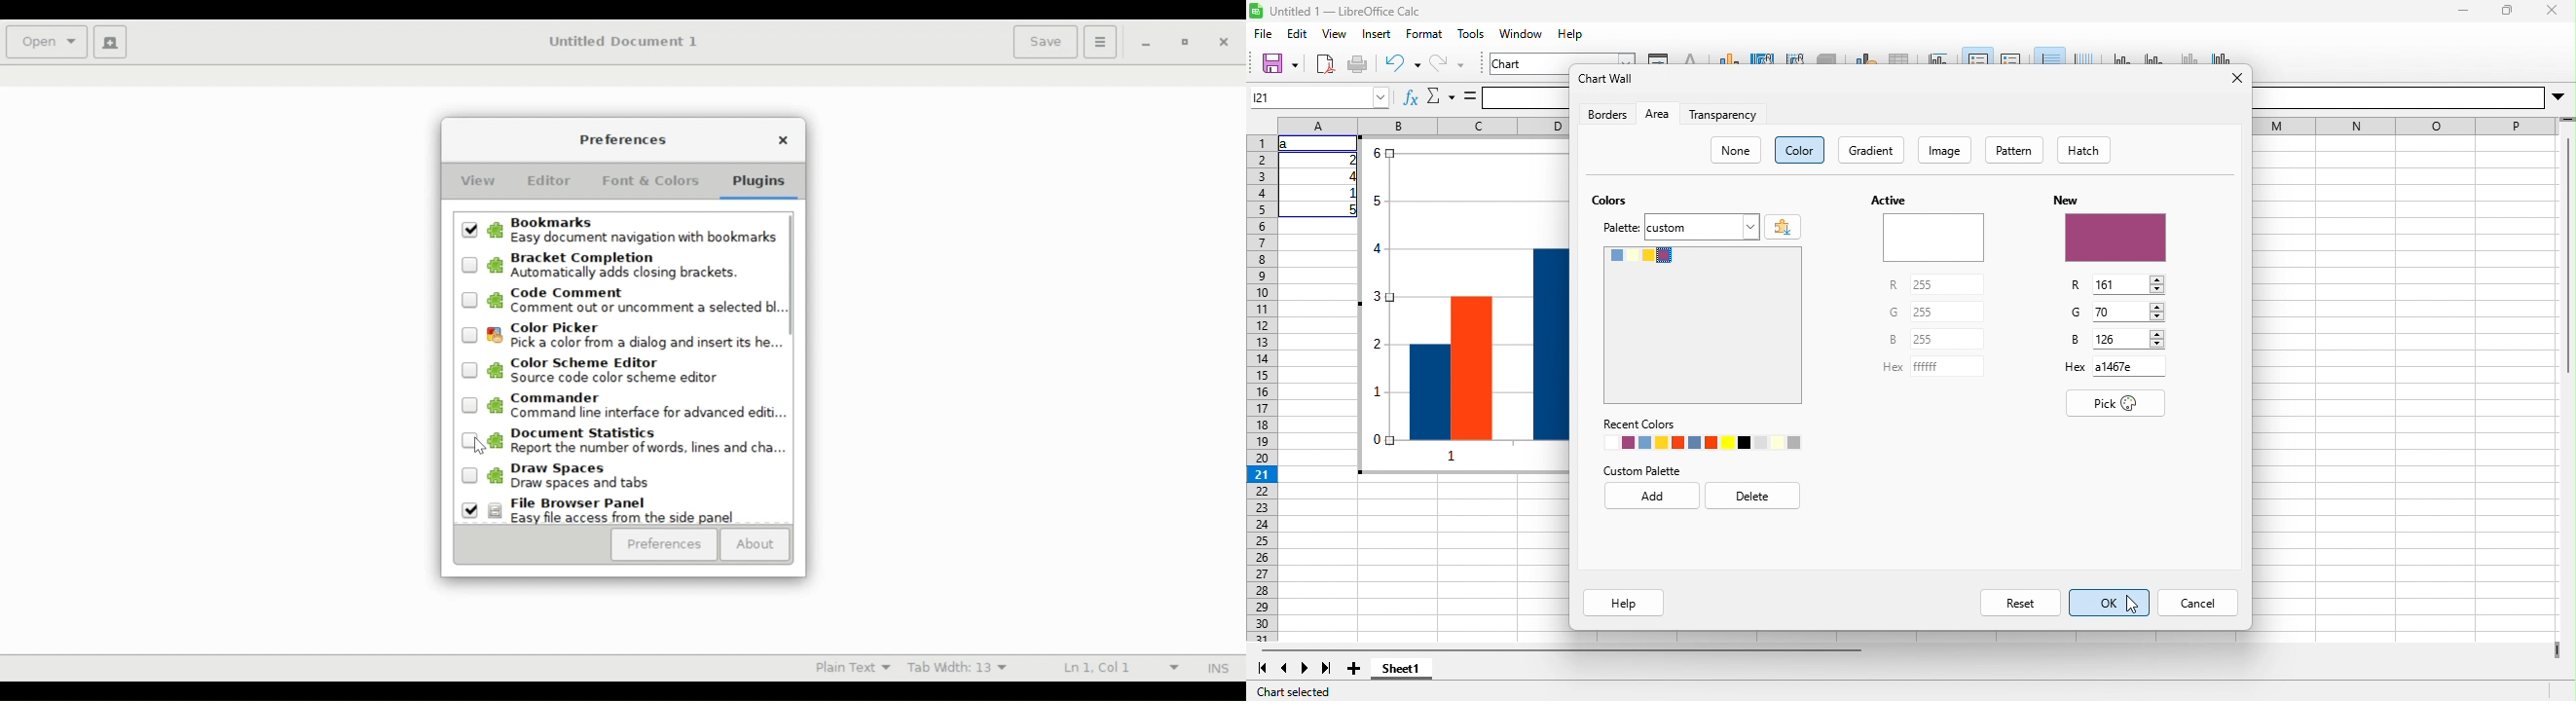 The height and width of the screenshot is (728, 2576). What do you see at coordinates (2155, 56) in the screenshot?
I see `y axis` at bounding box center [2155, 56].